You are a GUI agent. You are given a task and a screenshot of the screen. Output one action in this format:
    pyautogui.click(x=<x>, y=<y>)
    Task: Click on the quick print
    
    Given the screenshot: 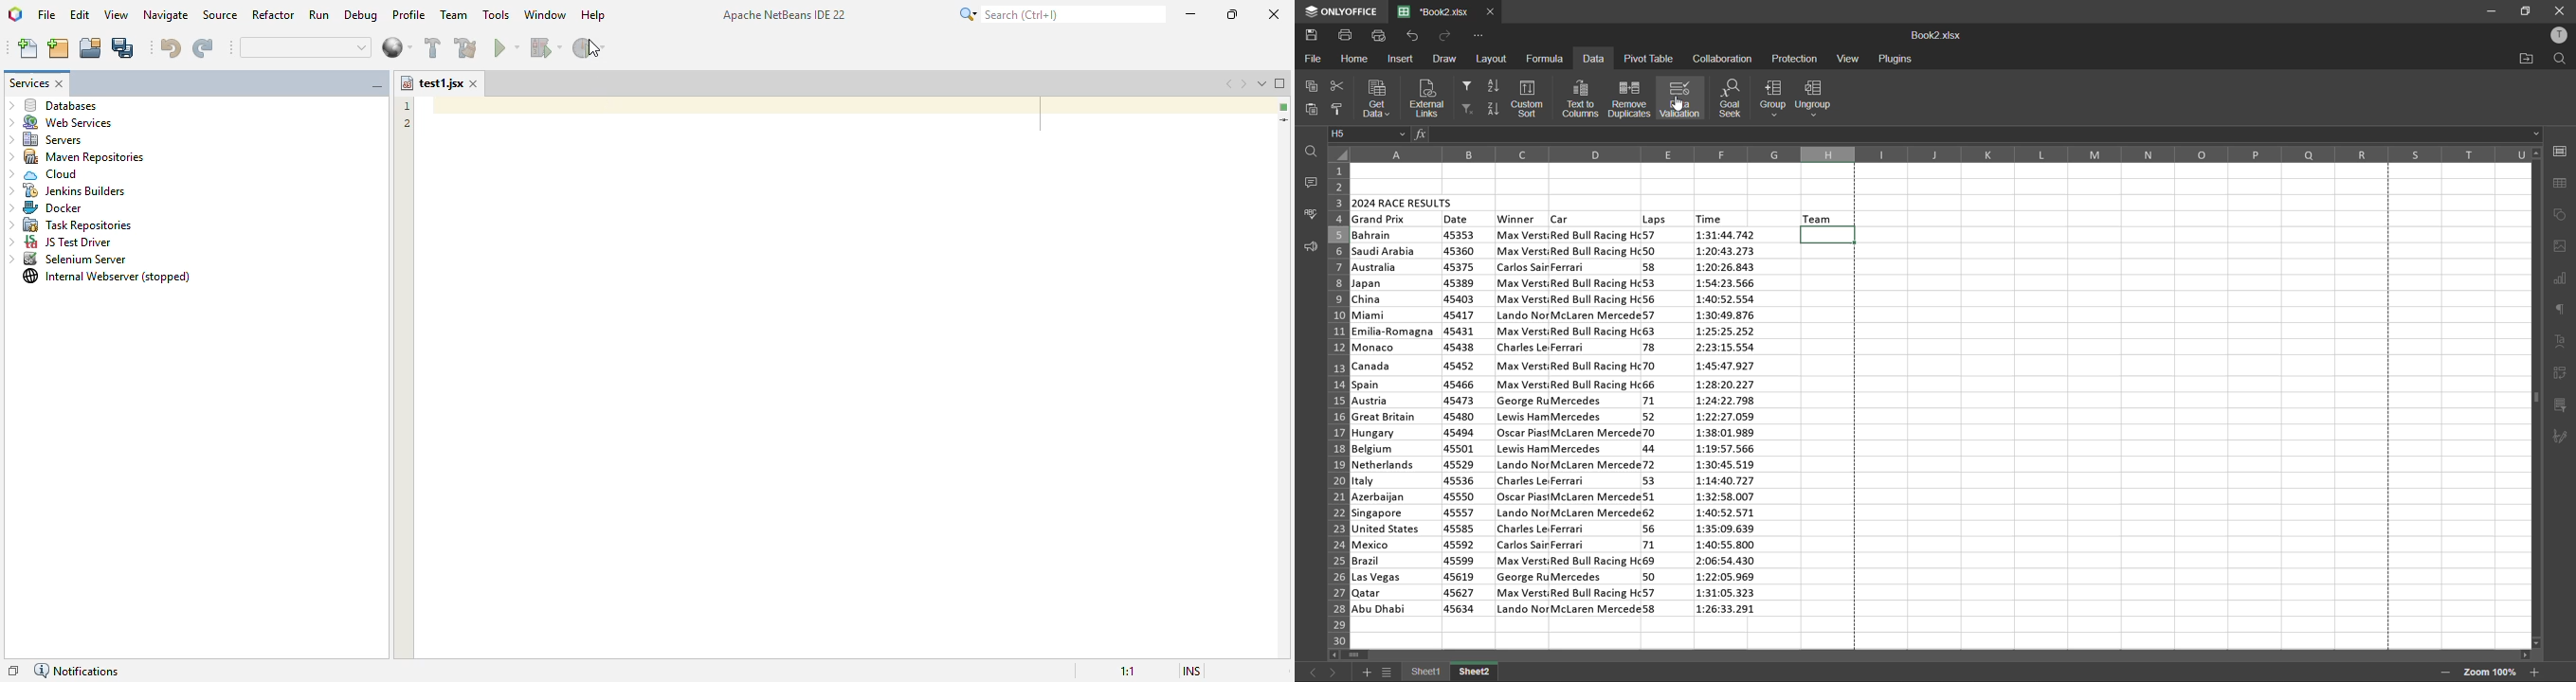 What is the action you would take?
    pyautogui.click(x=1377, y=35)
    